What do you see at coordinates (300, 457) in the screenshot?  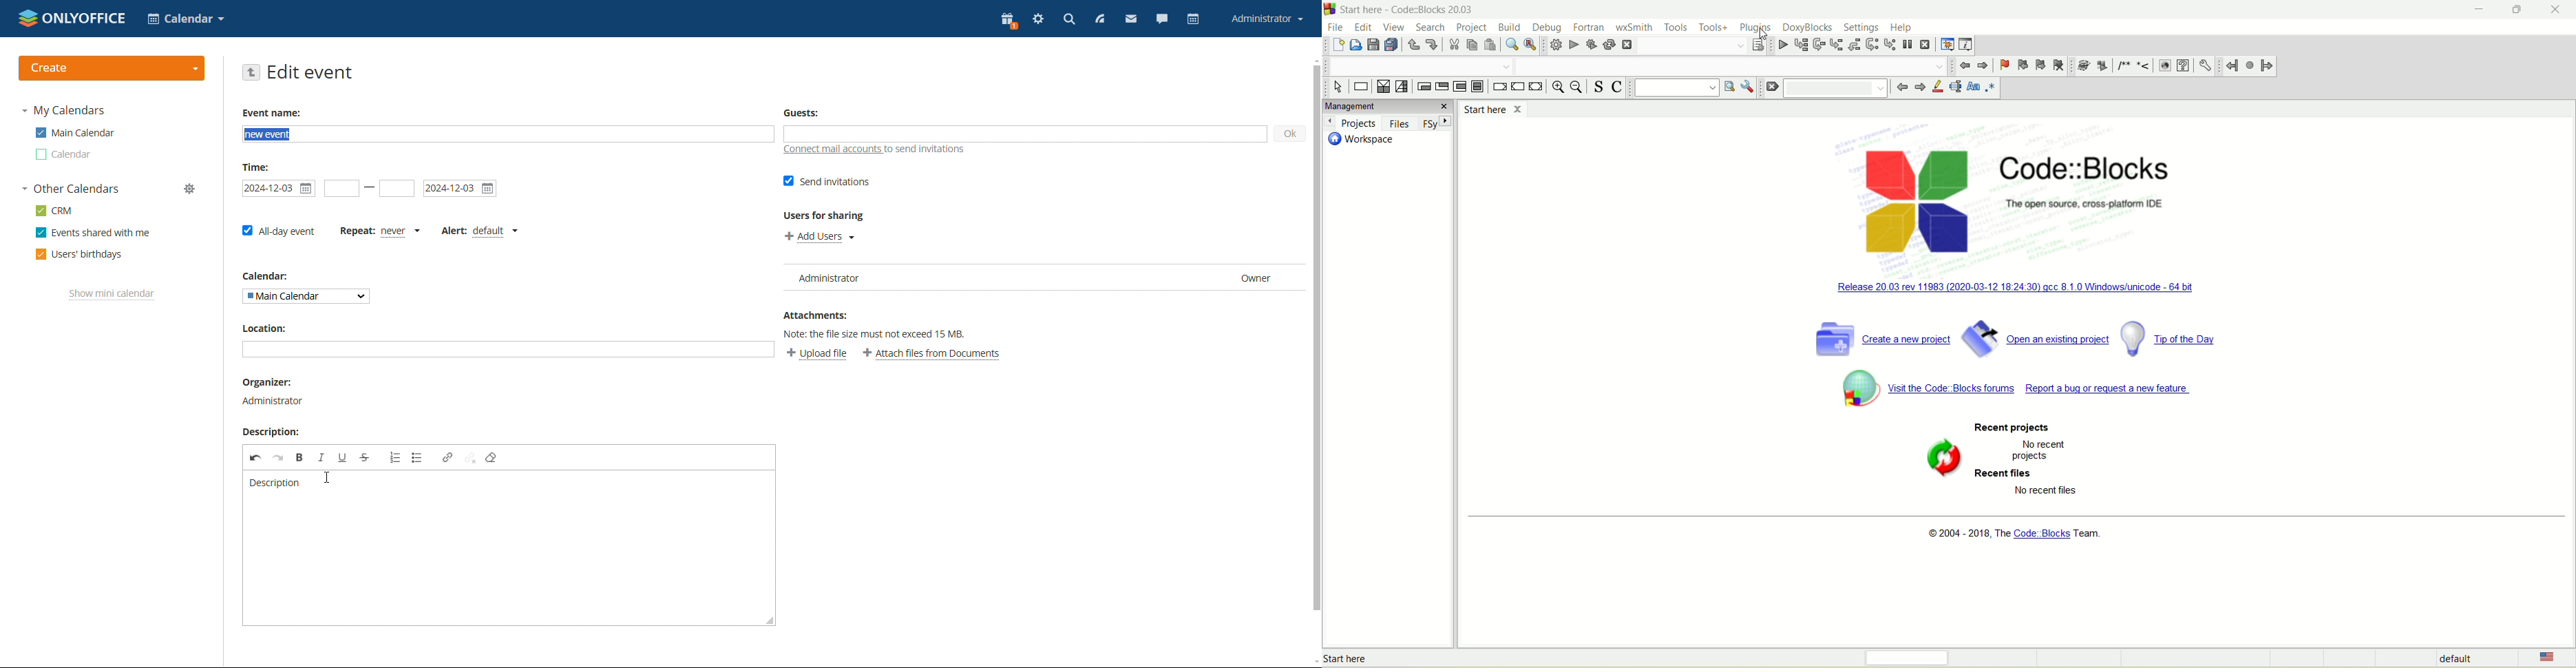 I see `bold` at bounding box center [300, 457].